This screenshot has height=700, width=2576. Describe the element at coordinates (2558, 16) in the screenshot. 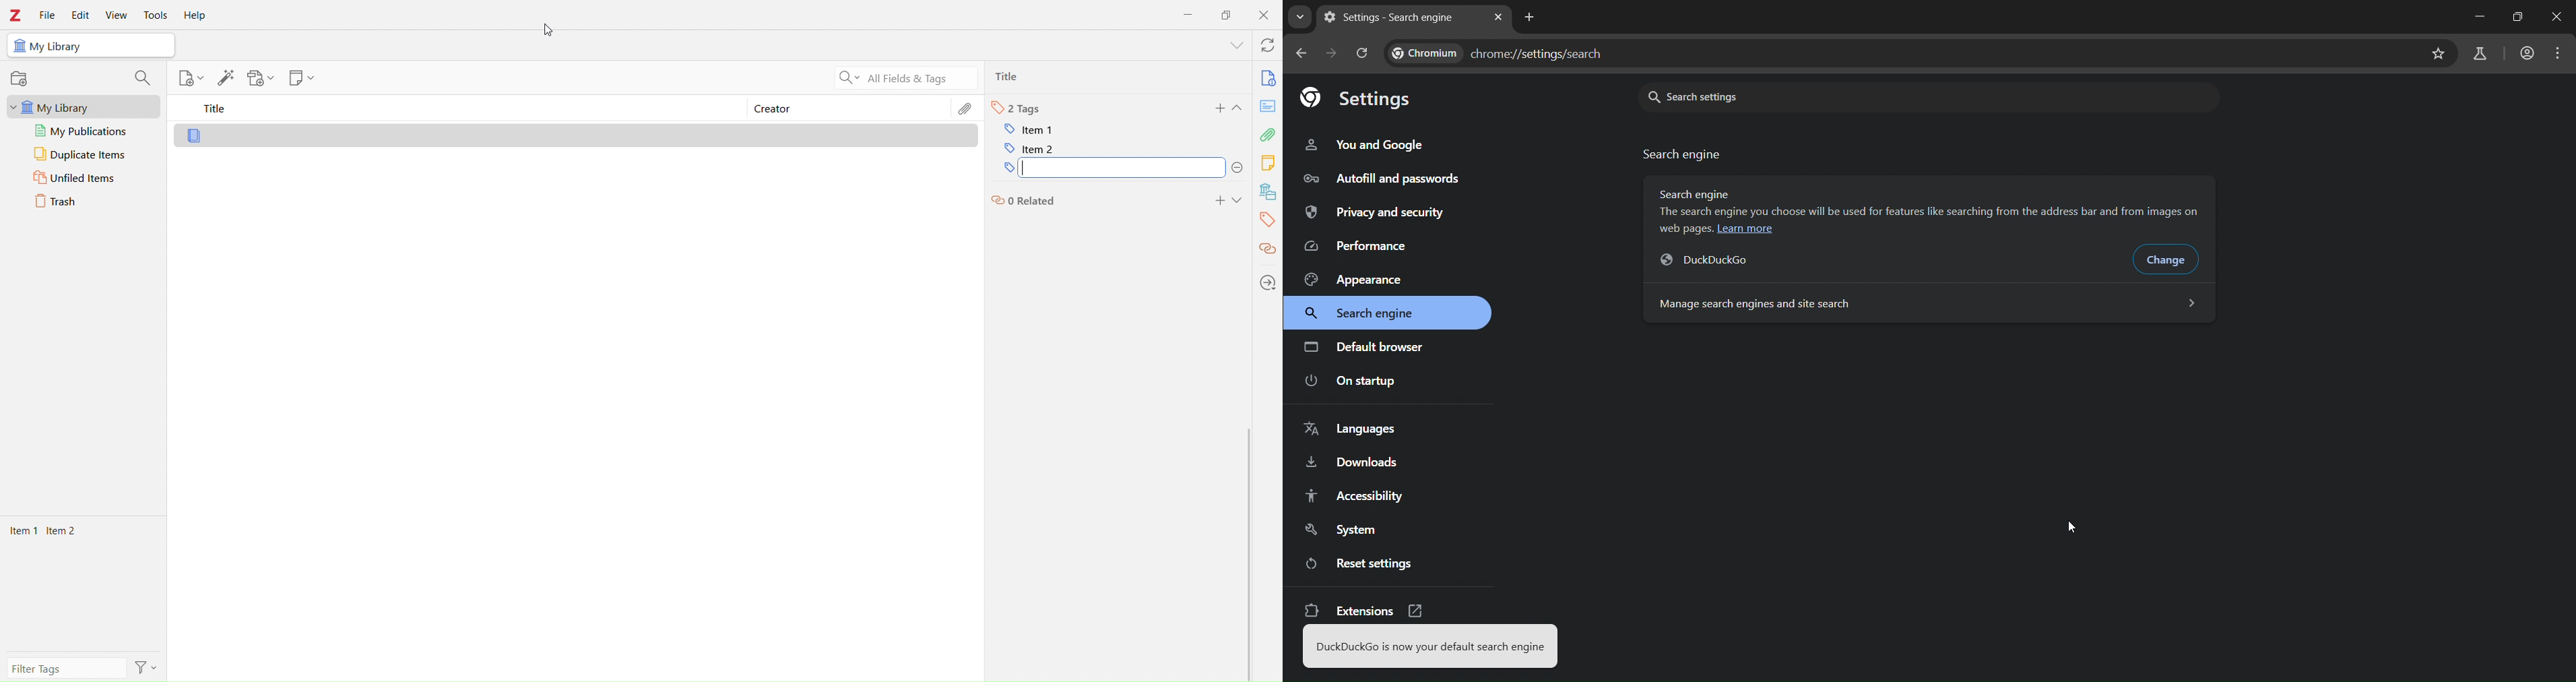

I see `close` at that location.